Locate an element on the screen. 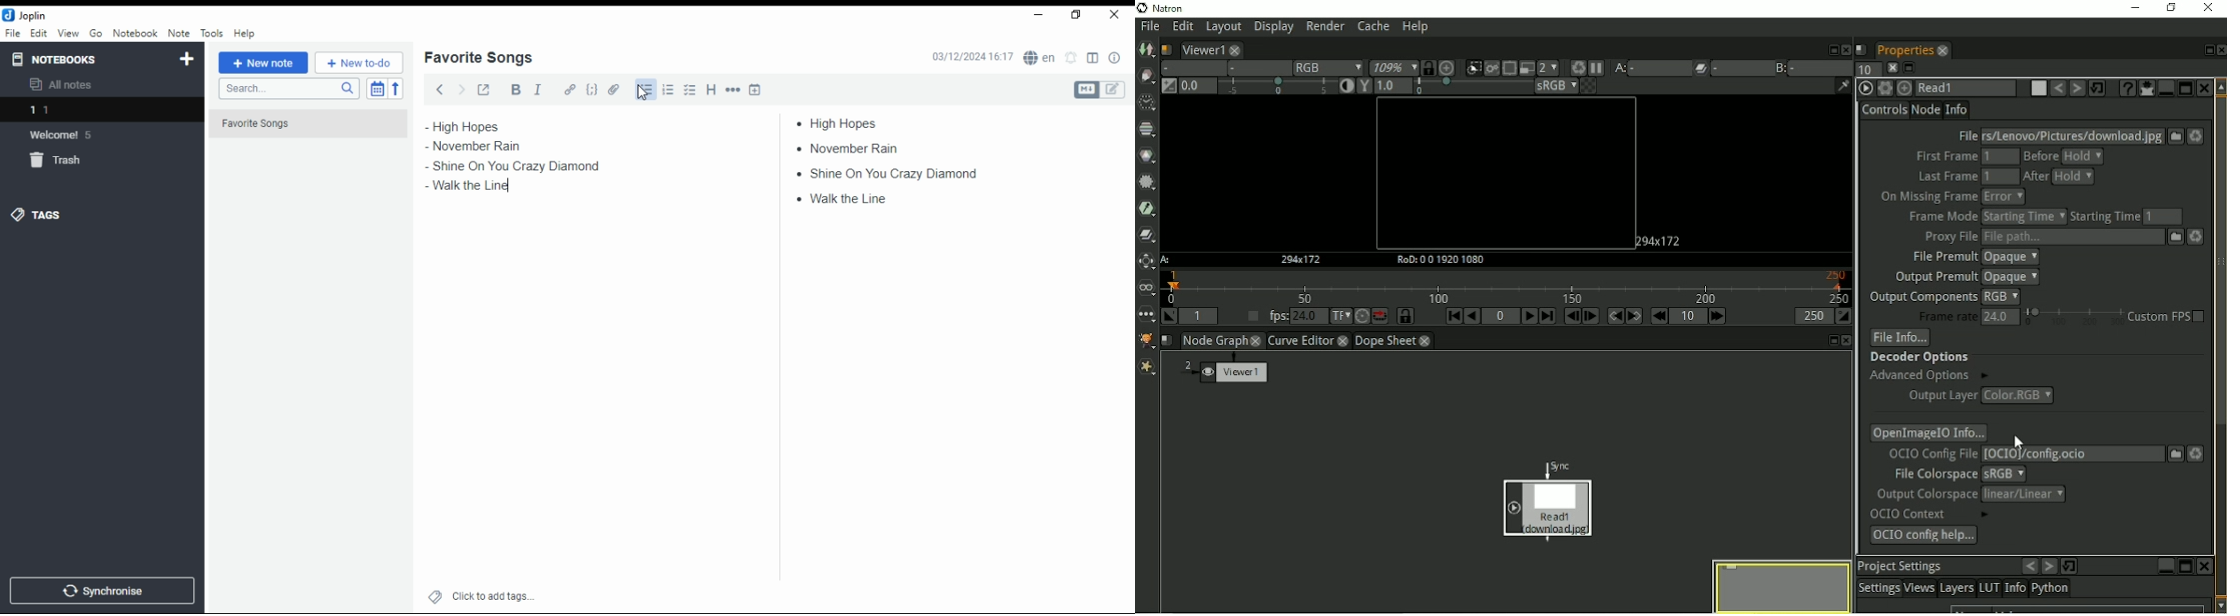  bold is located at coordinates (516, 90).